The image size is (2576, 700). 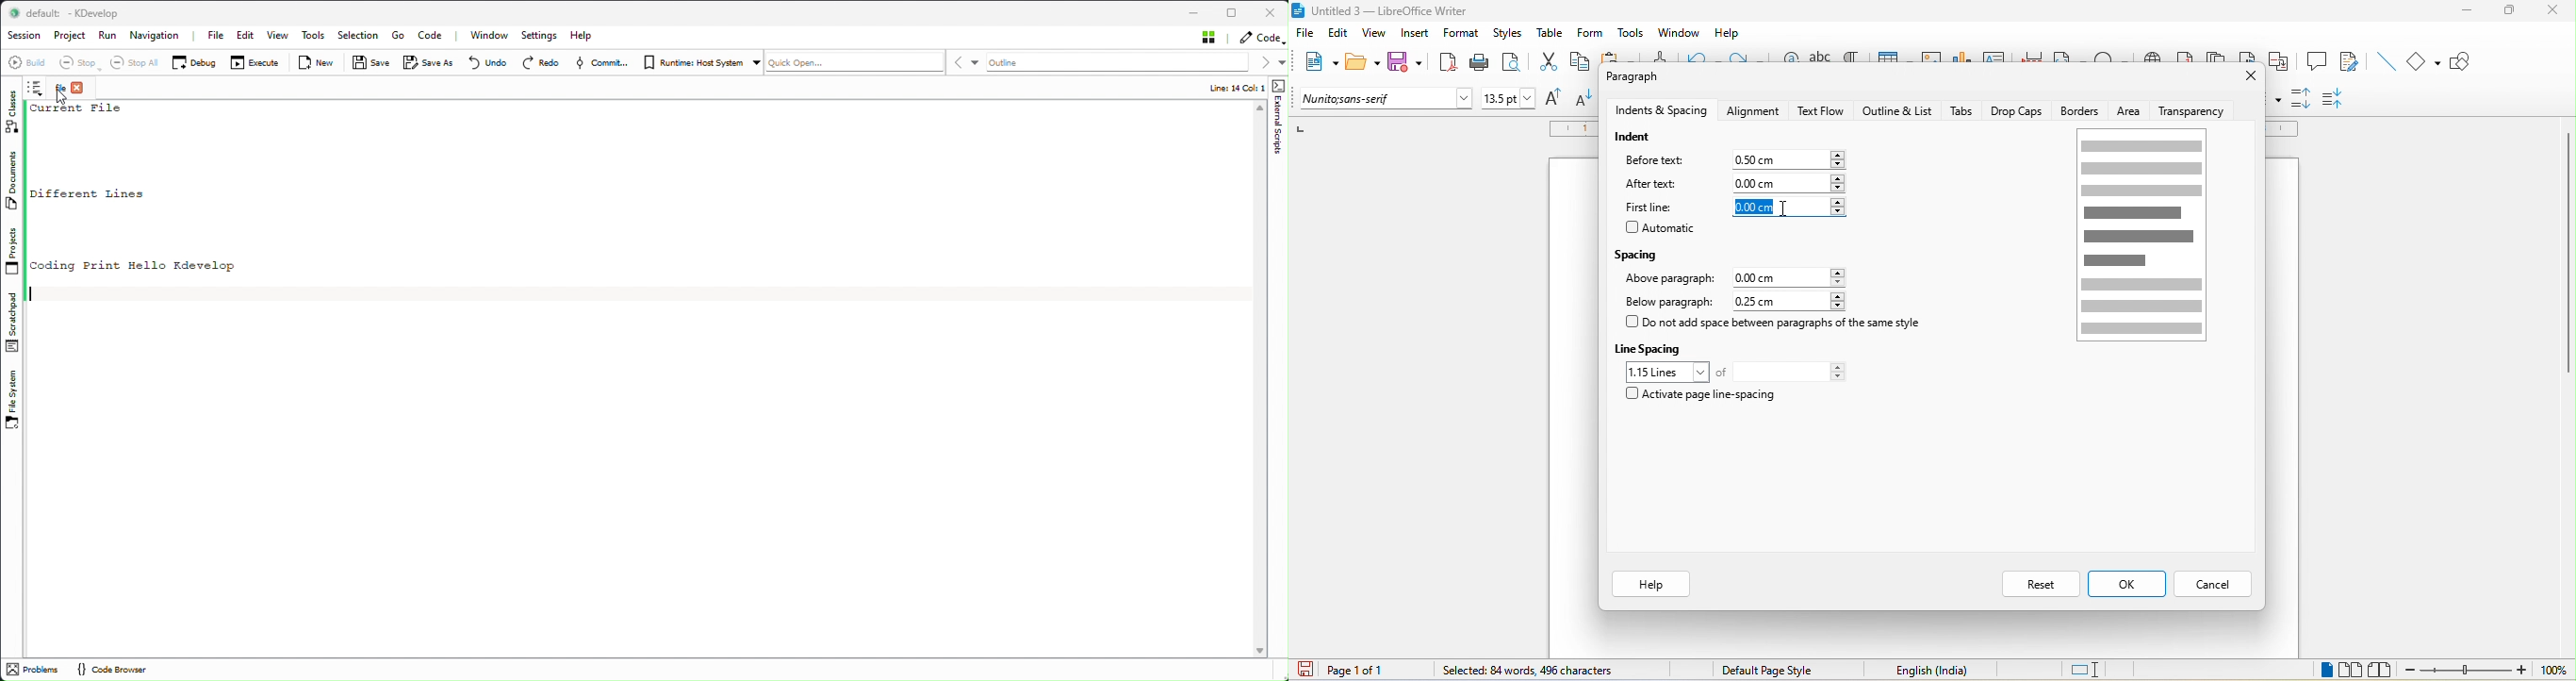 I want to click on title, so click(x=1380, y=11).